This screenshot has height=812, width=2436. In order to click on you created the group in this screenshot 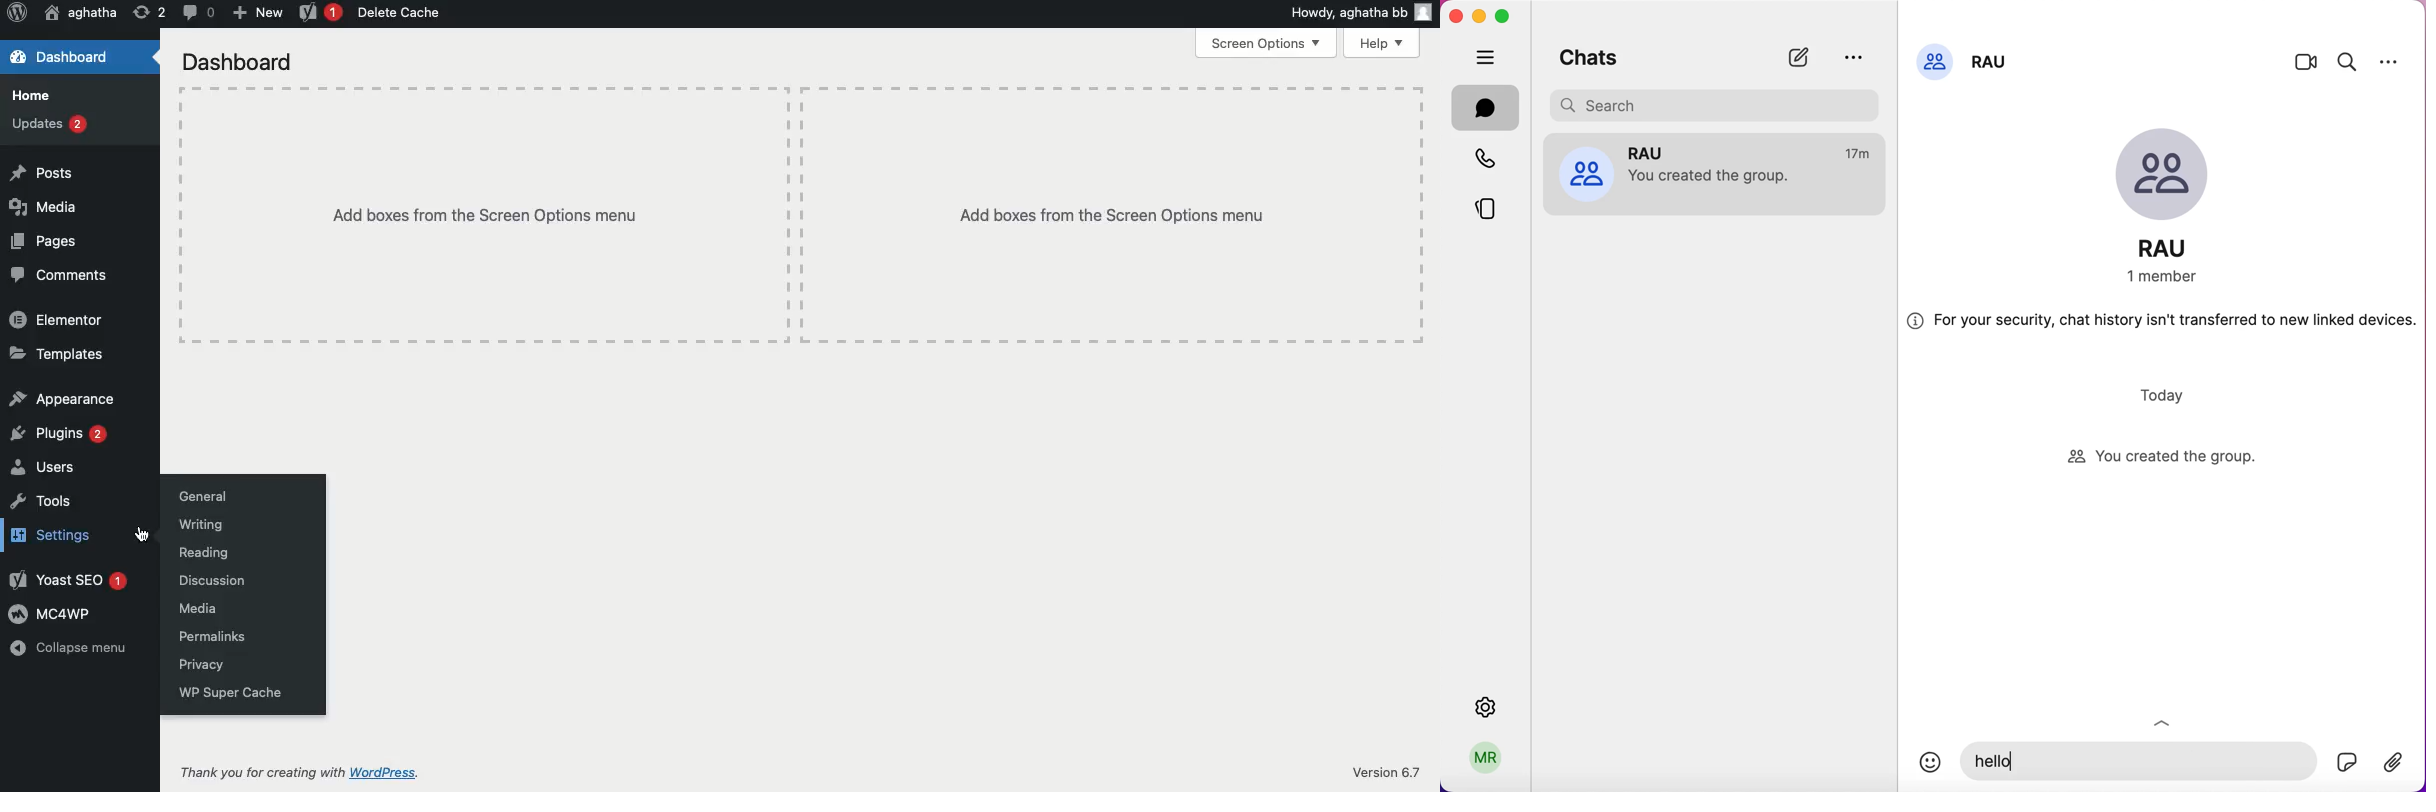, I will do `click(2174, 458)`.